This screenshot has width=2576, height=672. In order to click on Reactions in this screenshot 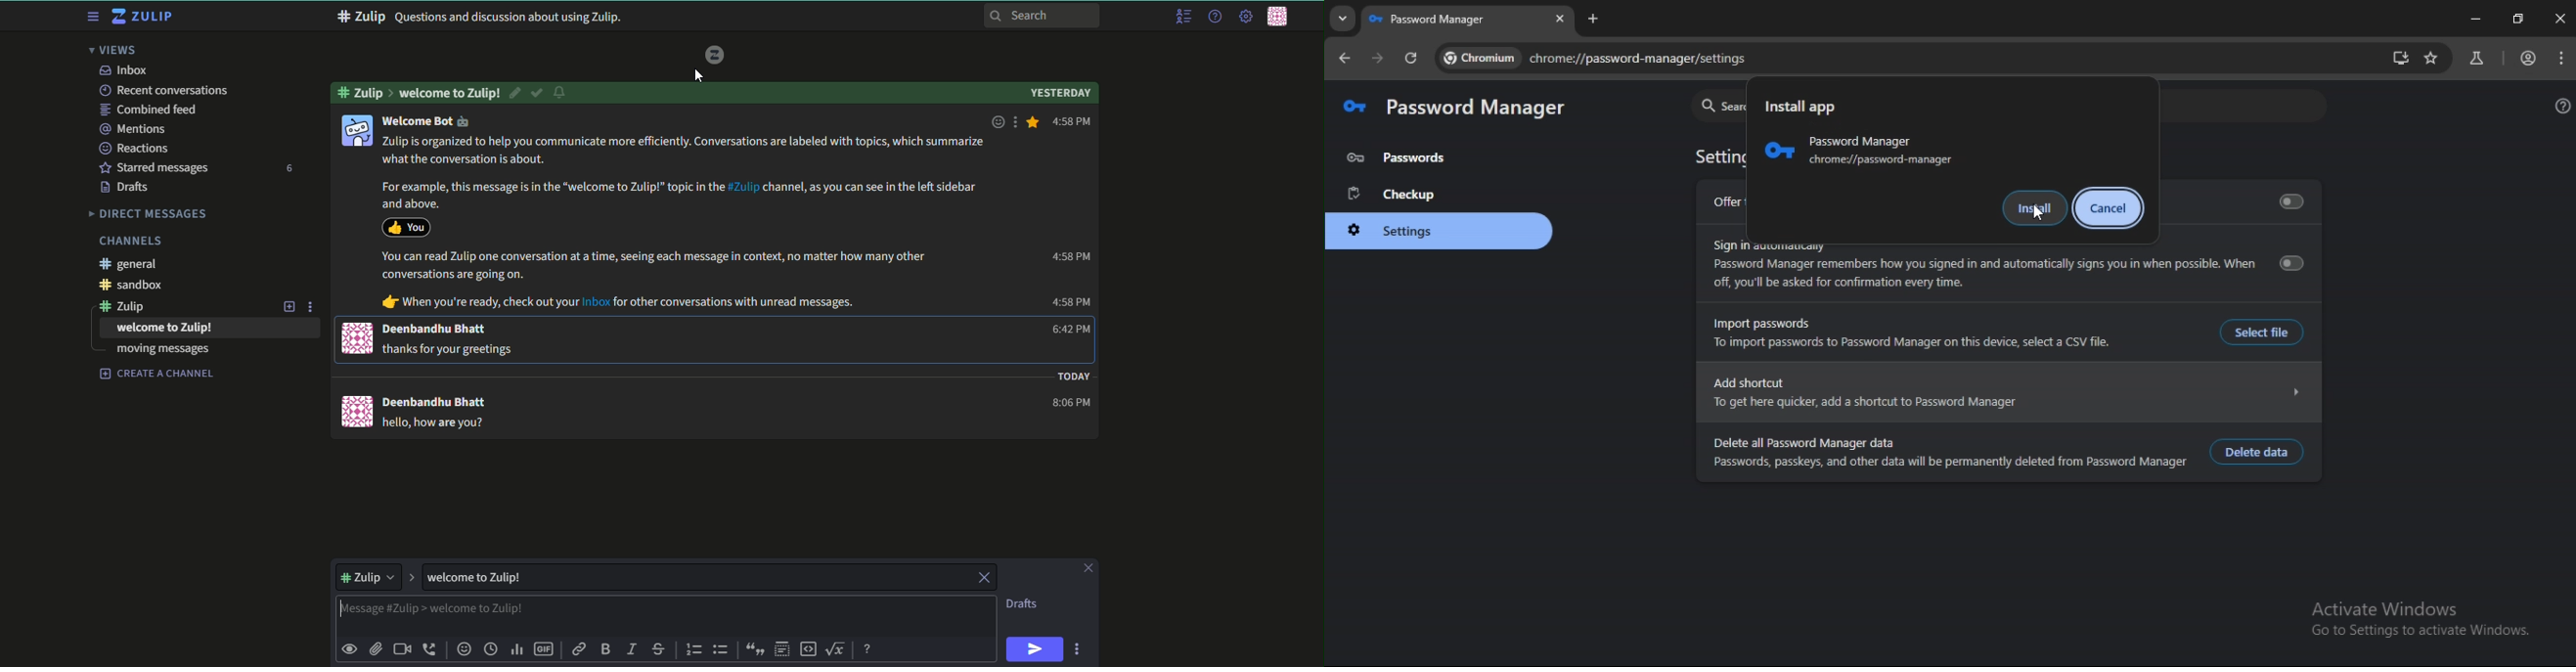, I will do `click(138, 147)`.